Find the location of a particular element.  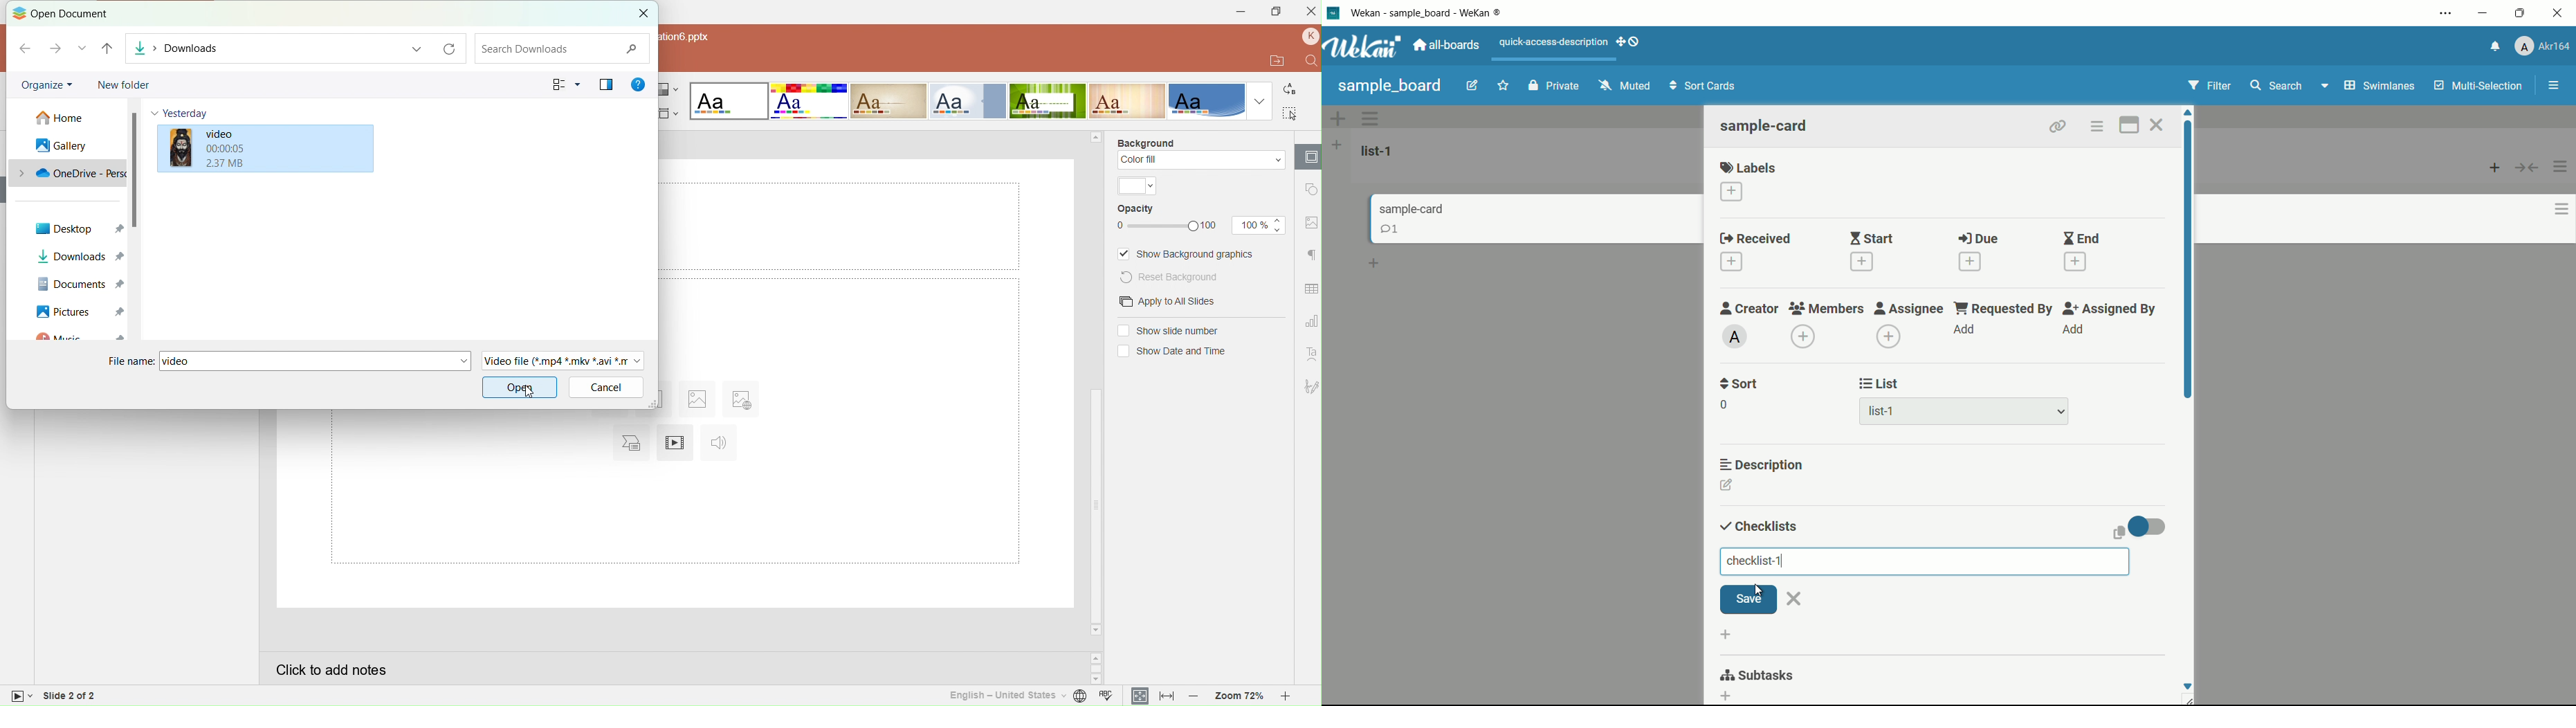

Change your view is located at coordinates (565, 83).